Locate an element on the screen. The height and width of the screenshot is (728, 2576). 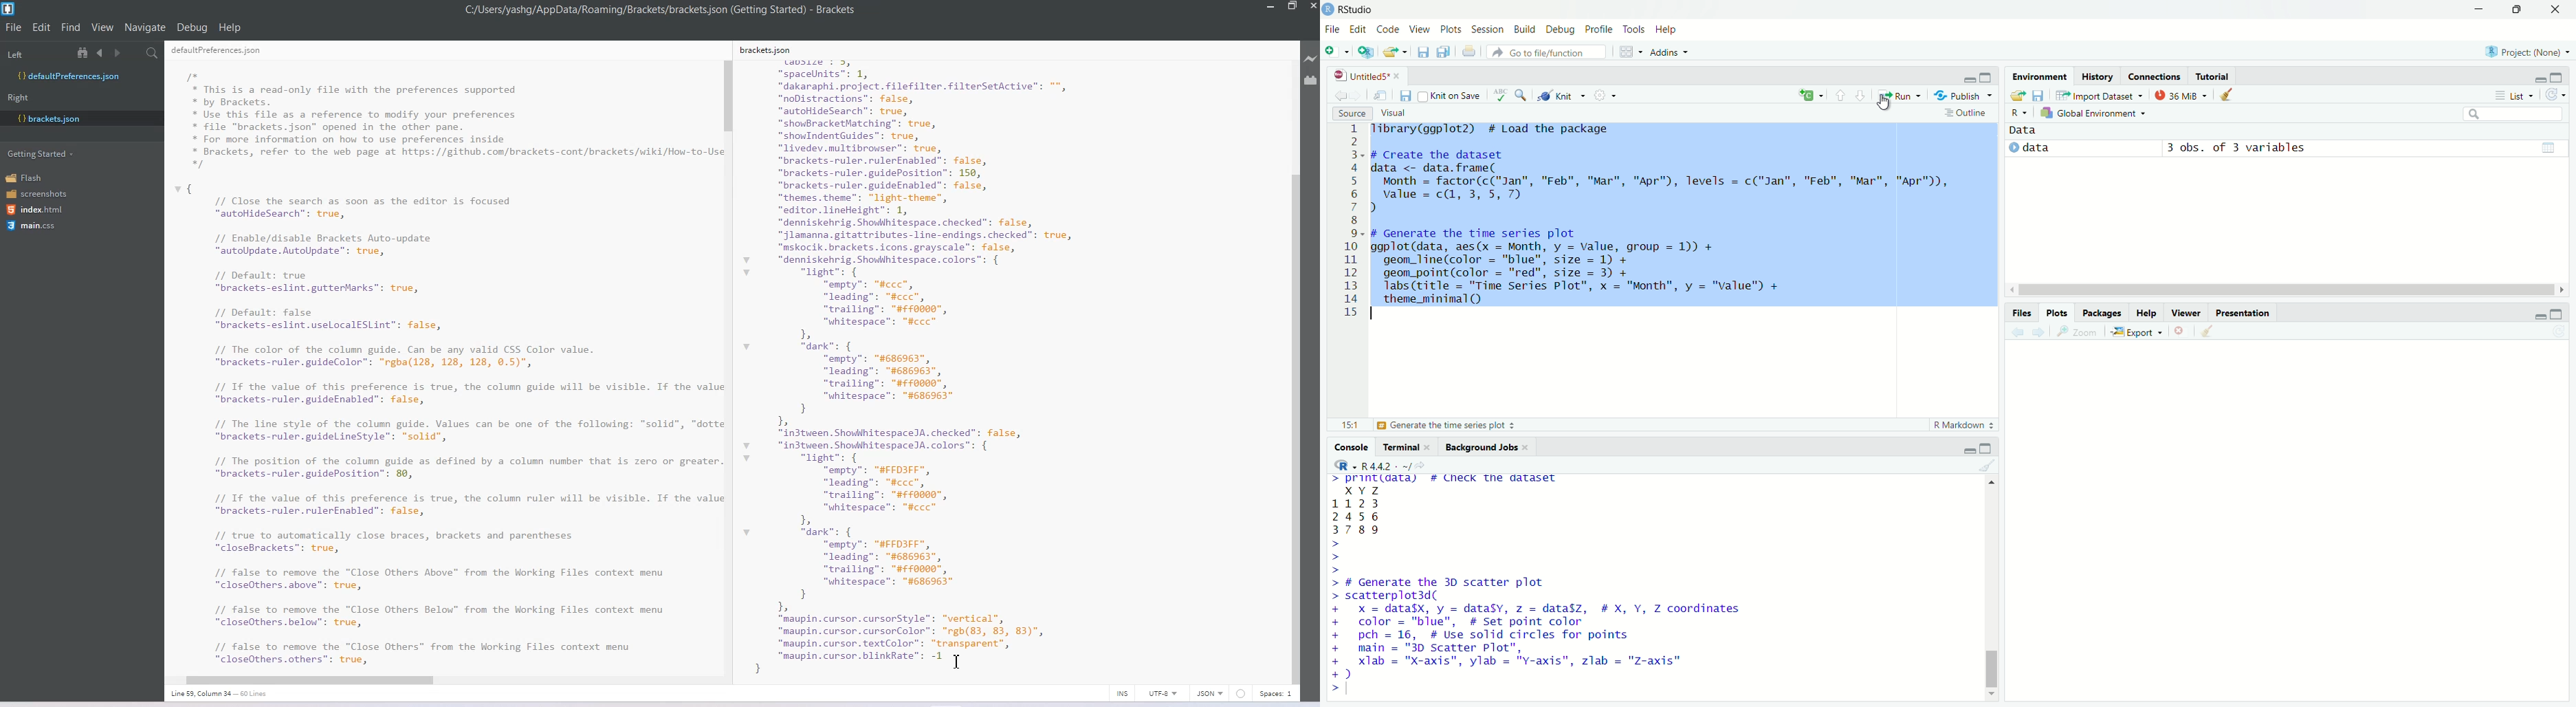
maximize is located at coordinates (2519, 9).